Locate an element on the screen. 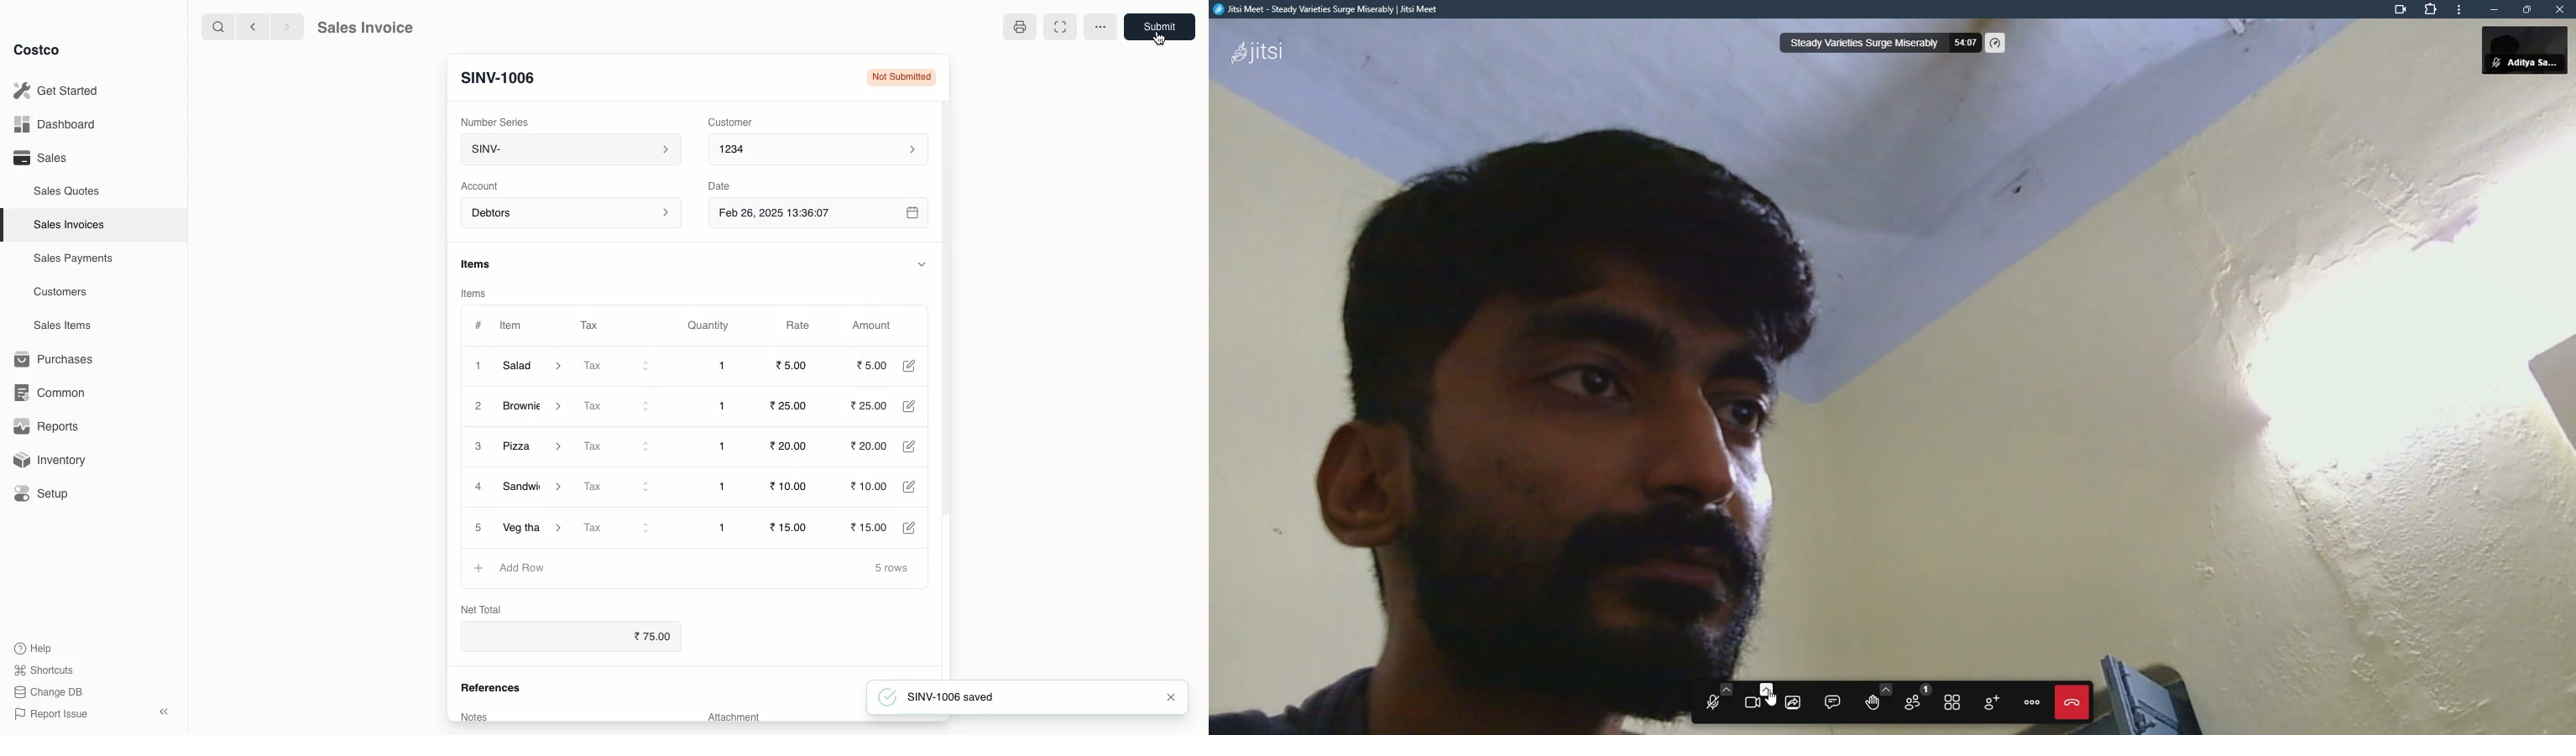 This screenshot has height=756, width=2576. Tax is located at coordinates (618, 447).